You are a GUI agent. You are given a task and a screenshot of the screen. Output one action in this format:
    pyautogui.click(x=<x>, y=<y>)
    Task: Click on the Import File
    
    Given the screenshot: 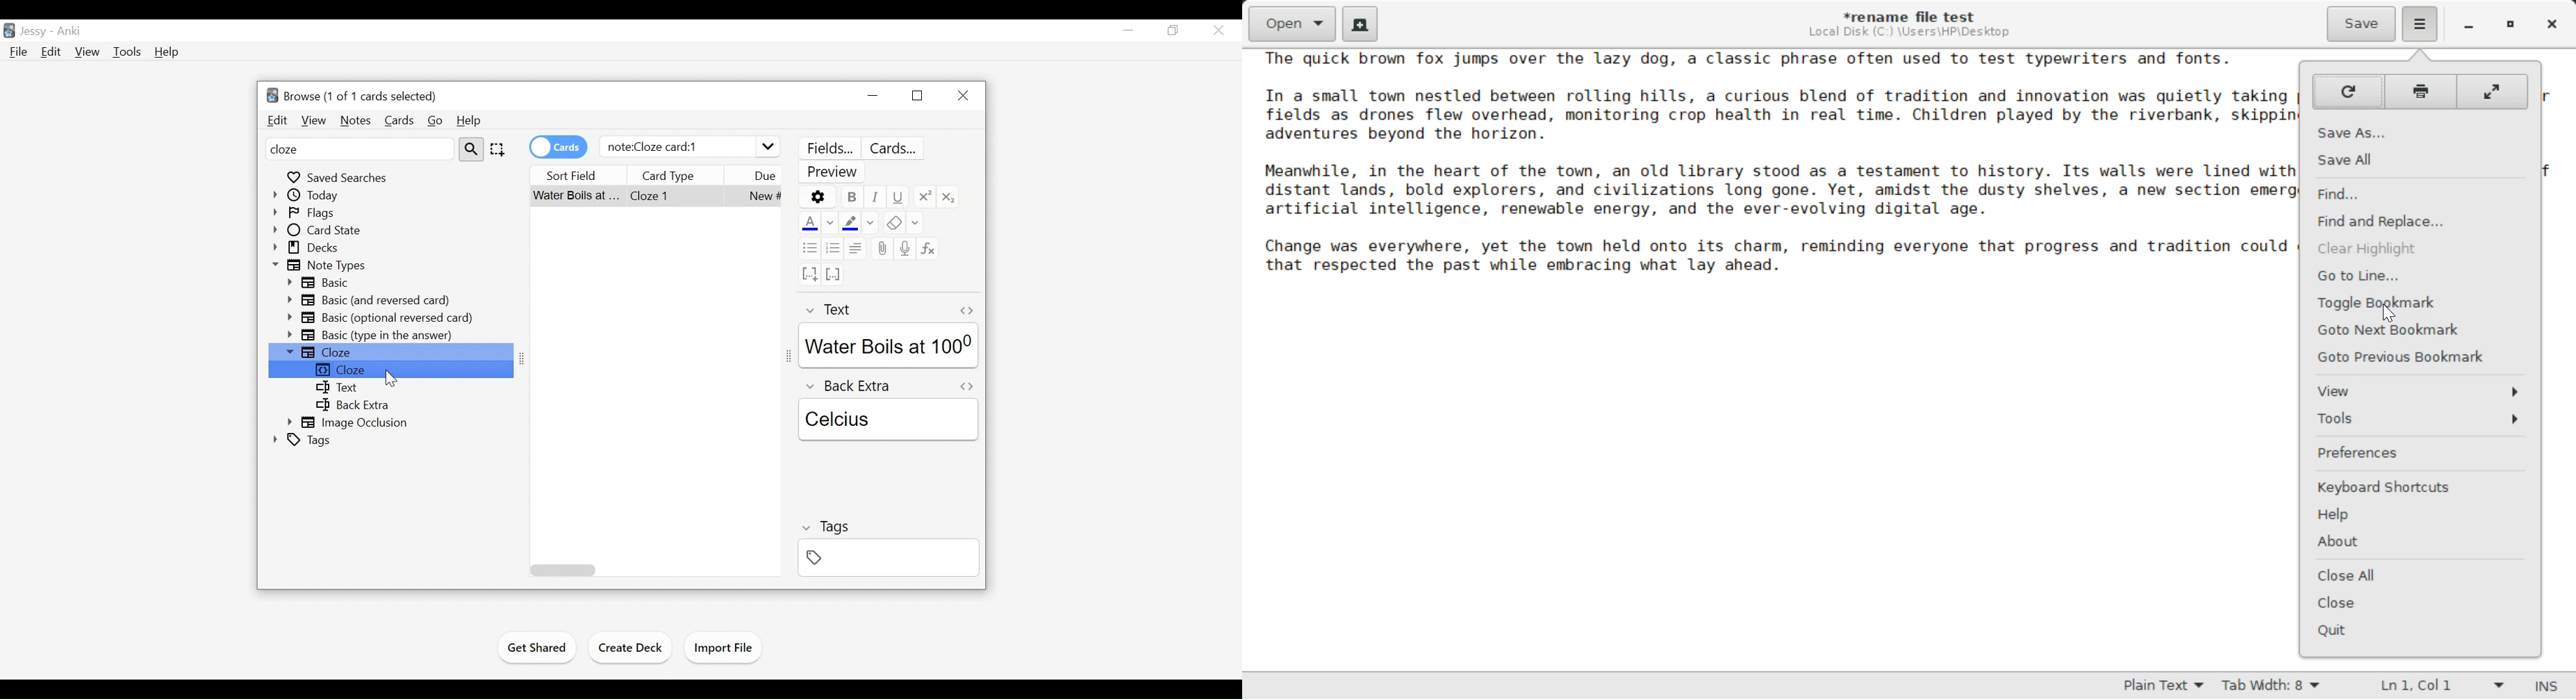 What is the action you would take?
    pyautogui.click(x=727, y=649)
    